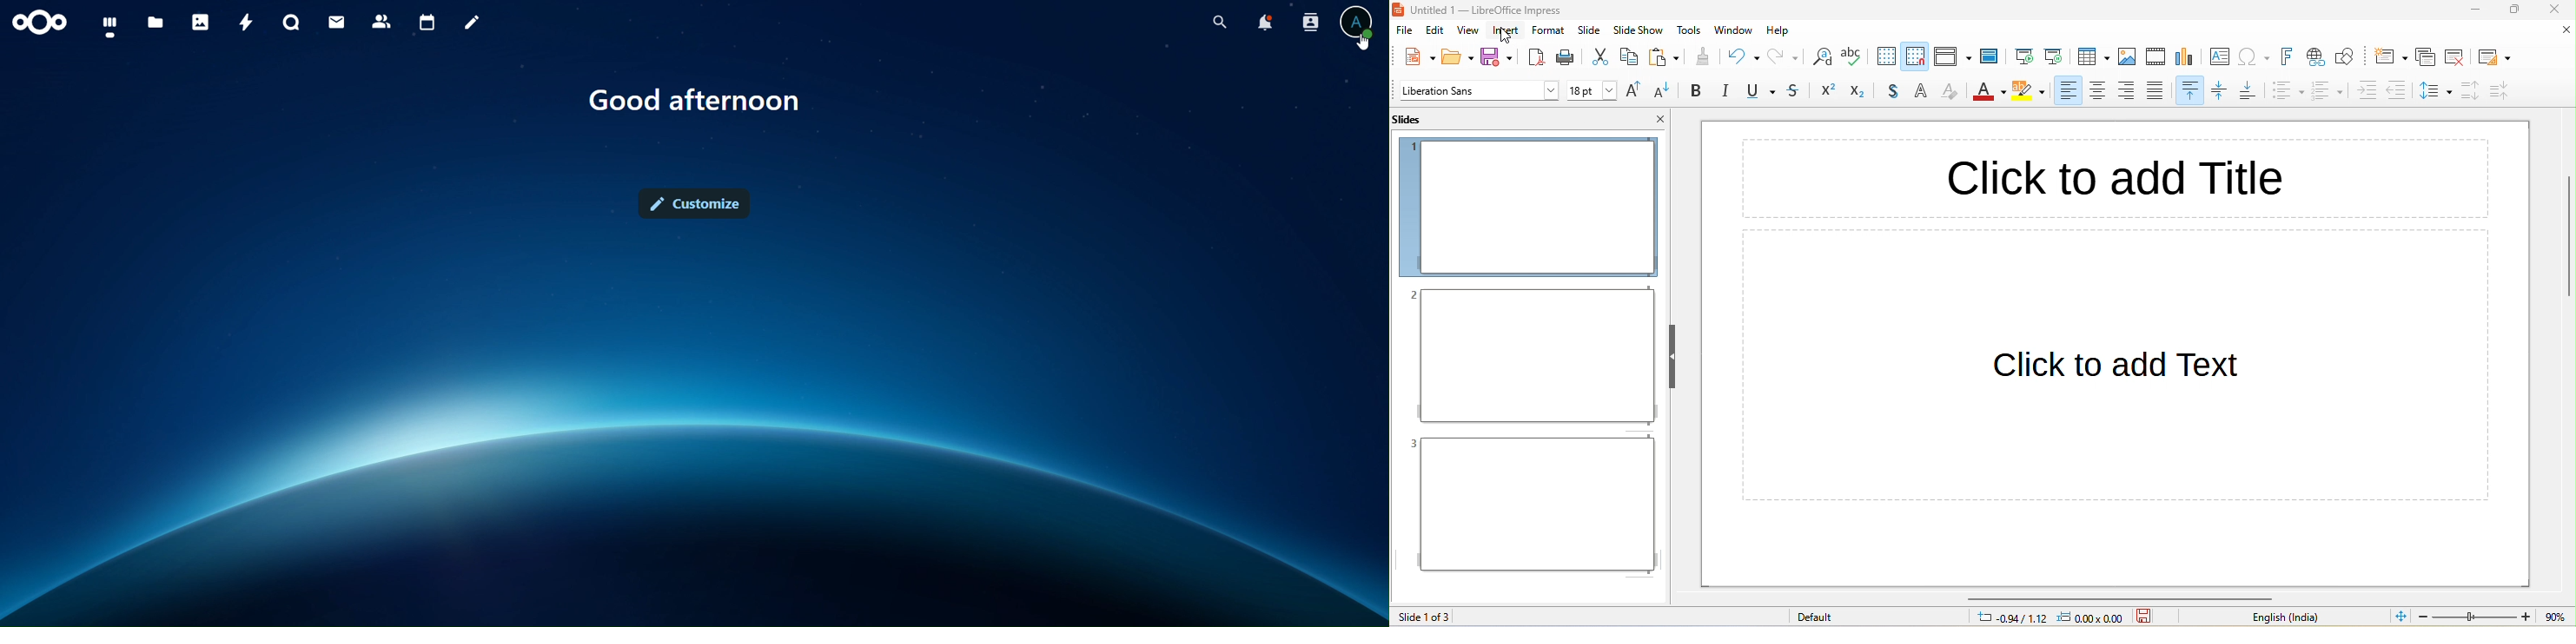 The width and height of the screenshot is (2576, 644). What do you see at coordinates (1500, 56) in the screenshot?
I see `save` at bounding box center [1500, 56].